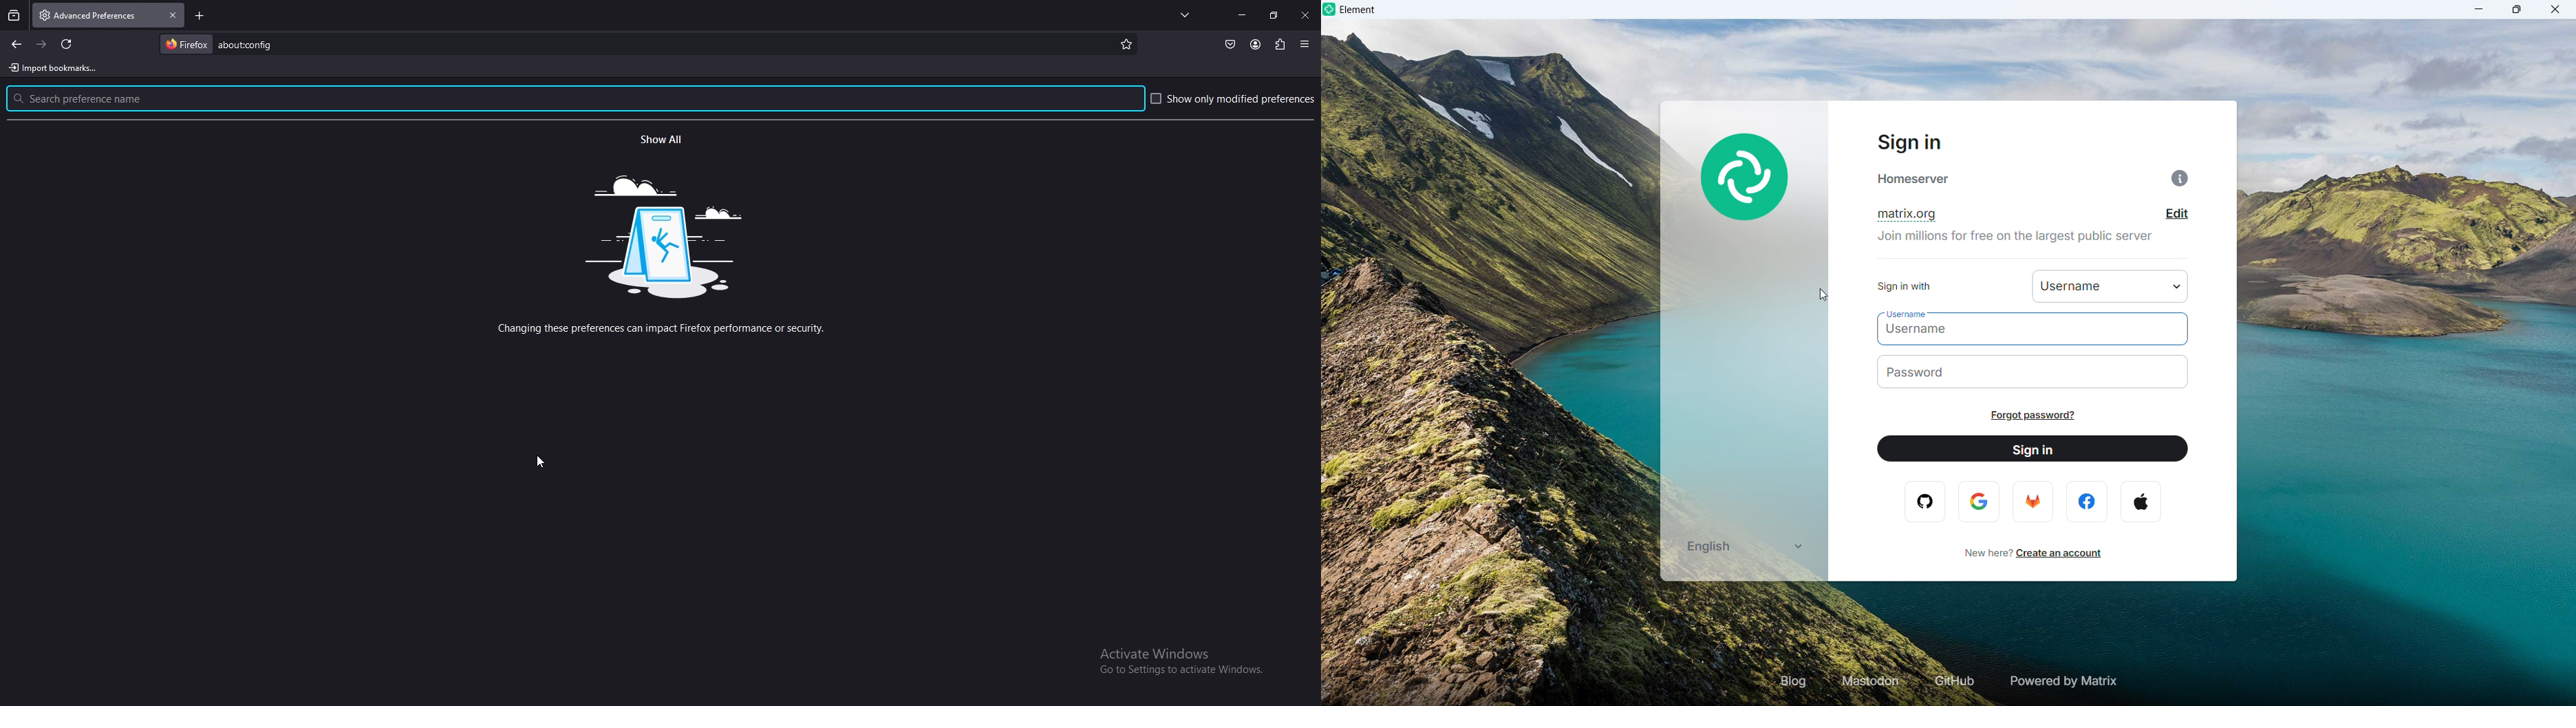 The width and height of the screenshot is (2576, 728). What do you see at coordinates (1743, 546) in the screenshot?
I see `Select language ` at bounding box center [1743, 546].